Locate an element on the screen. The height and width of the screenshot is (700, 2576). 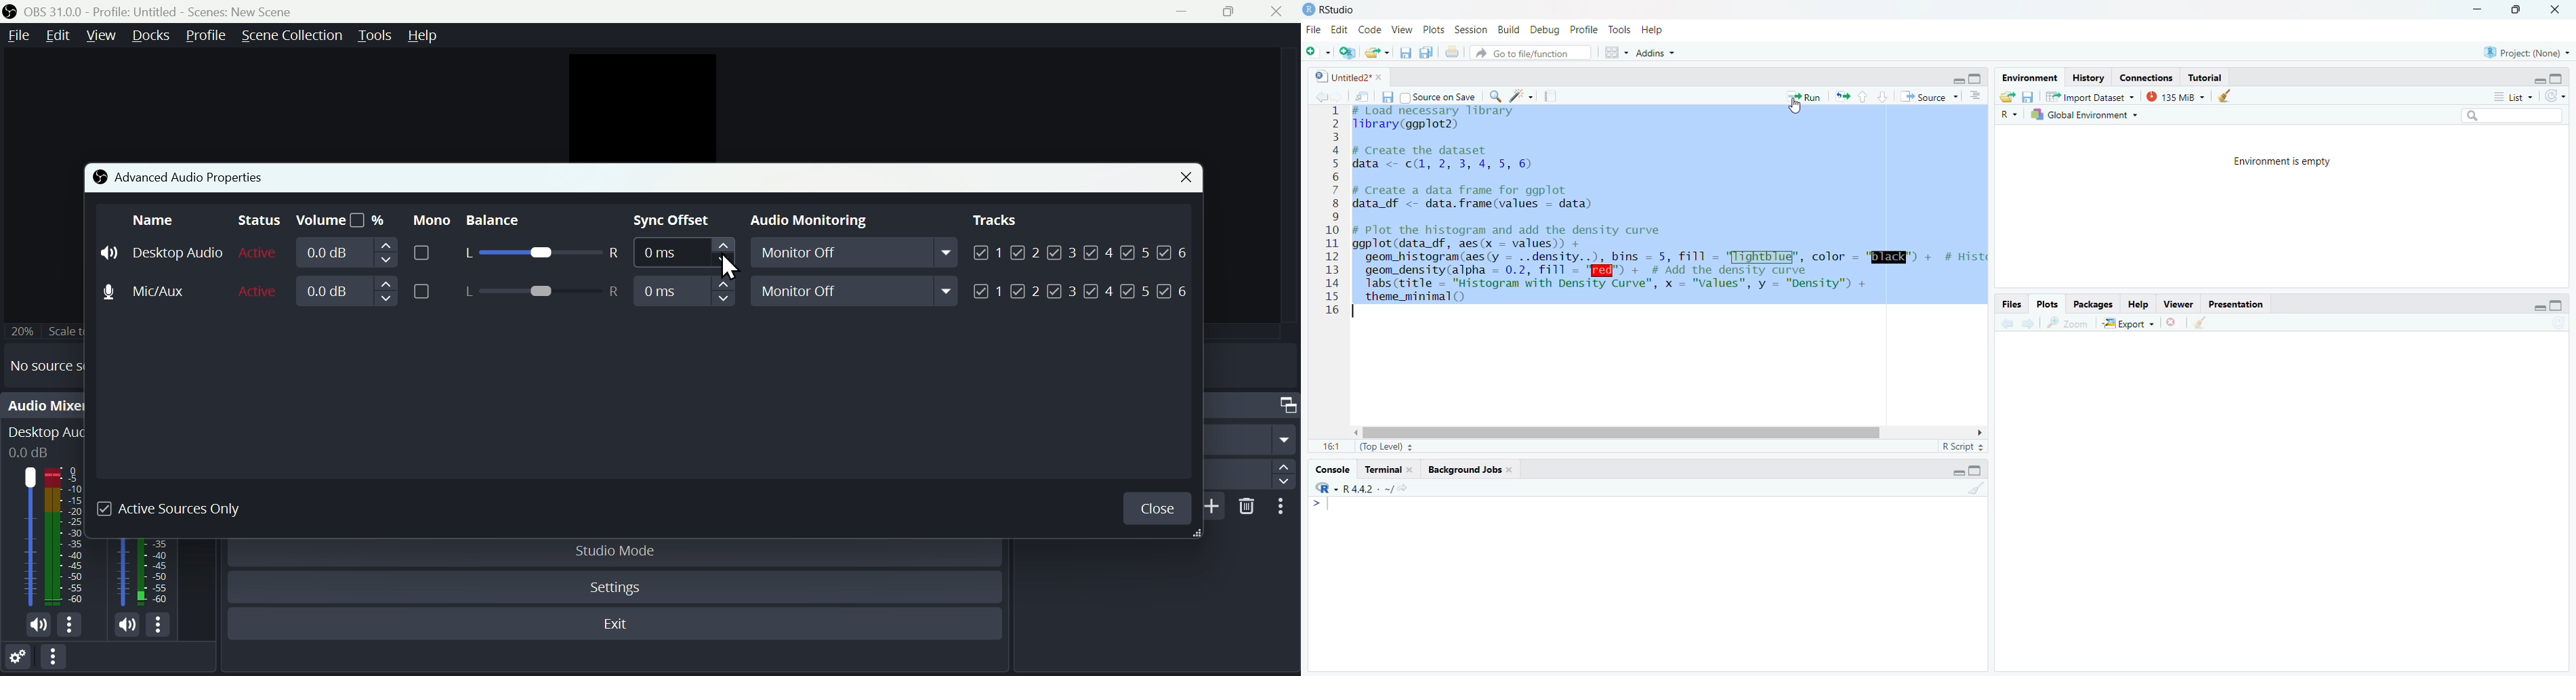
(Top Level) is located at coordinates (1386, 446).